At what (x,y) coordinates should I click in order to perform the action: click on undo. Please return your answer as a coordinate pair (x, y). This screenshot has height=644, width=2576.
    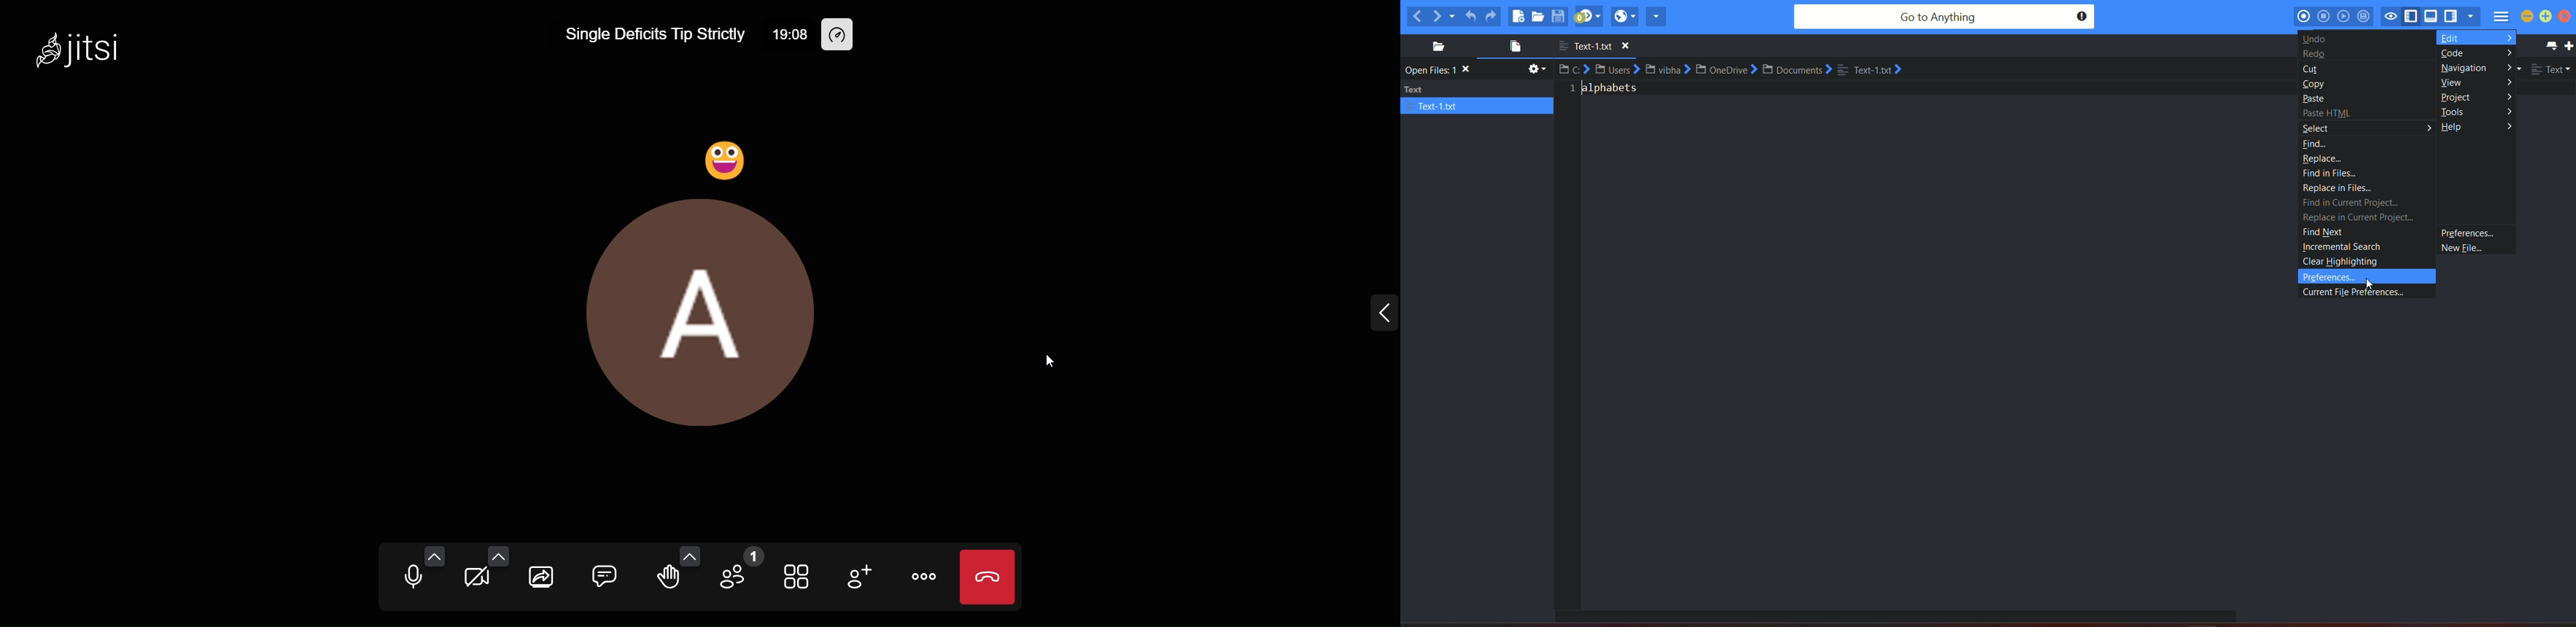
    Looking at the image, I should click on (1471, 14).